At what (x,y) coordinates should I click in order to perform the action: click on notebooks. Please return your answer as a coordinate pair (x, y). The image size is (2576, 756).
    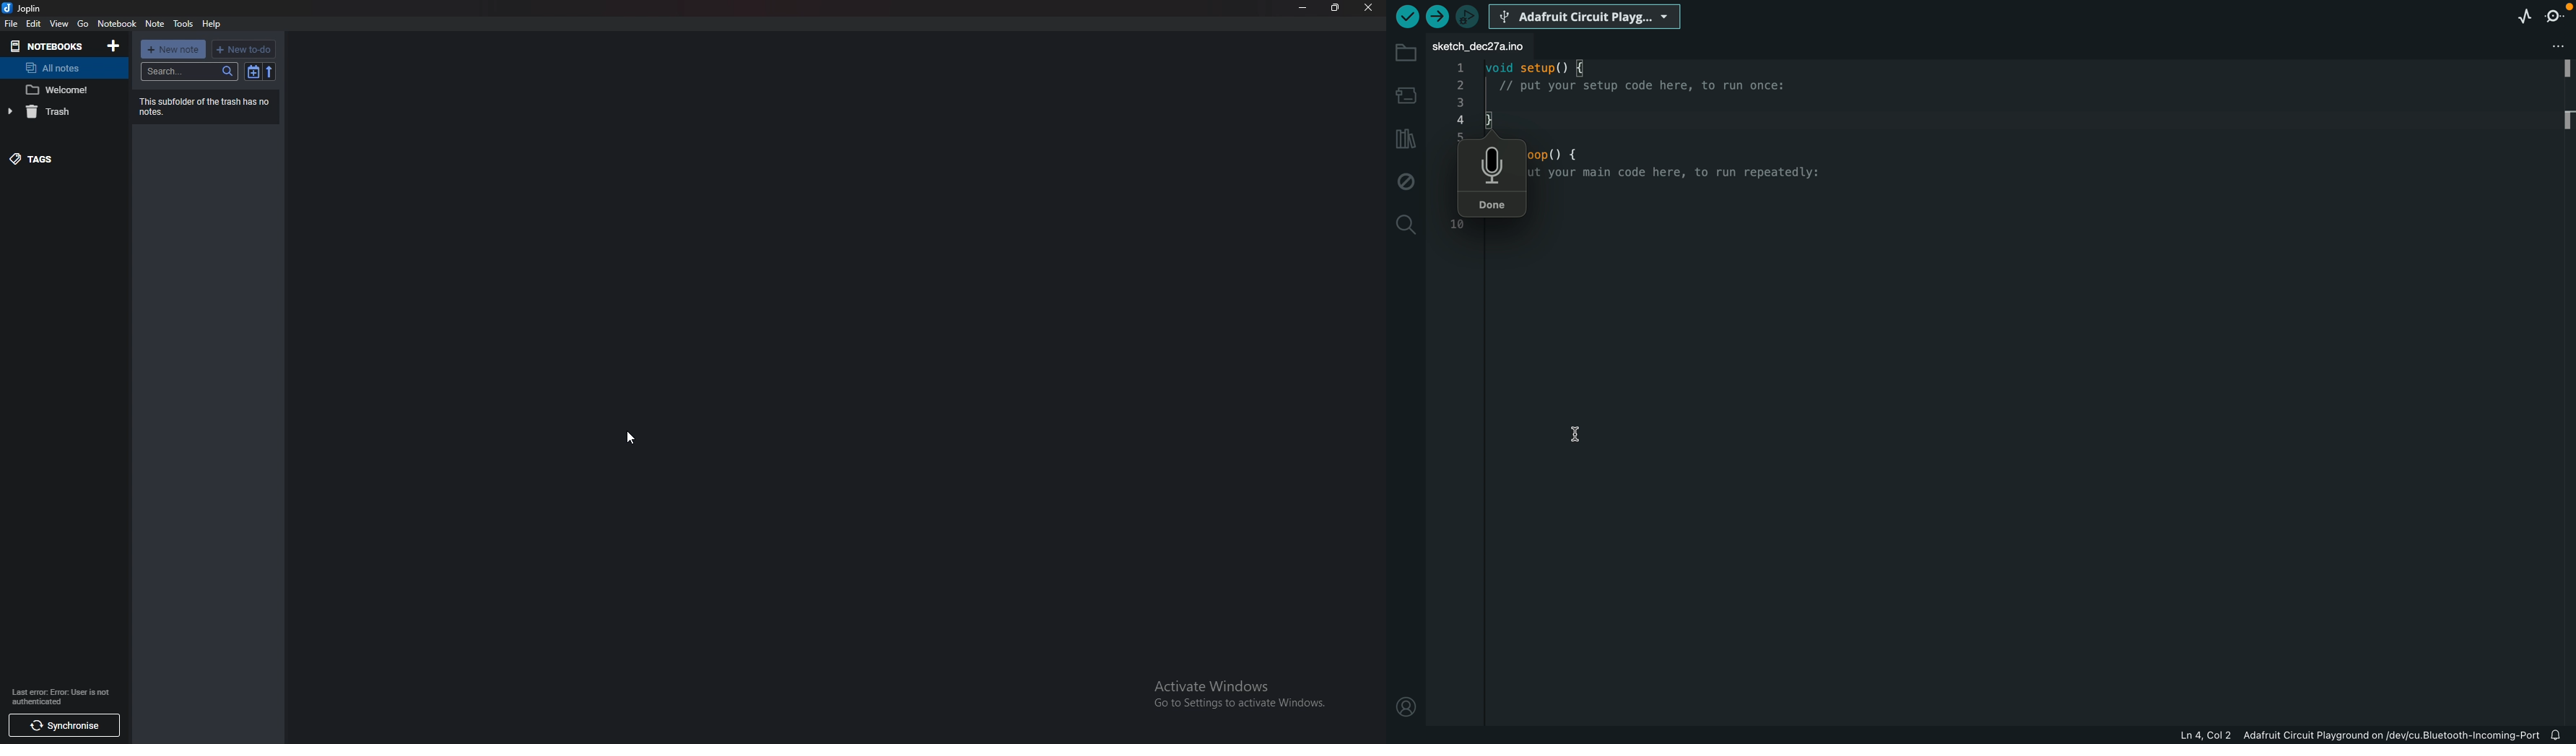
    Looking at the image, I should click on (118, 23).